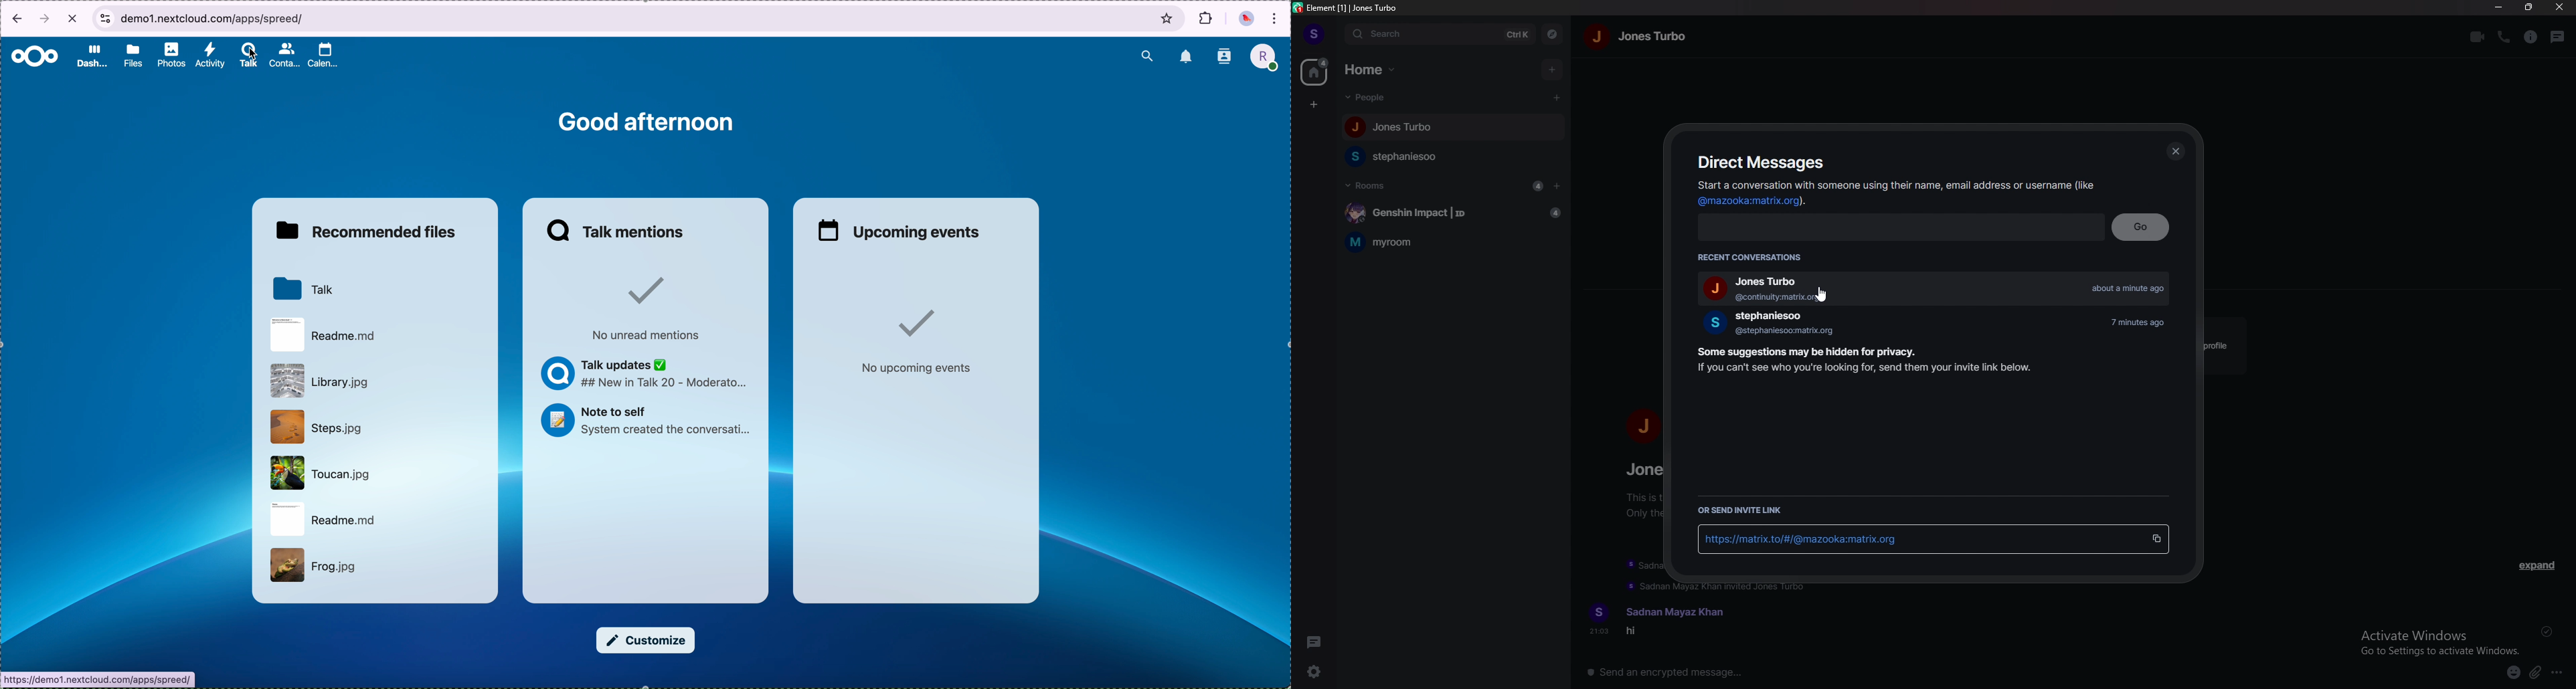 The width and height of the screenshot is (2576, 700). Describe the element at coordinates (2144, 226) in the screenshot. I see `go` at that location.